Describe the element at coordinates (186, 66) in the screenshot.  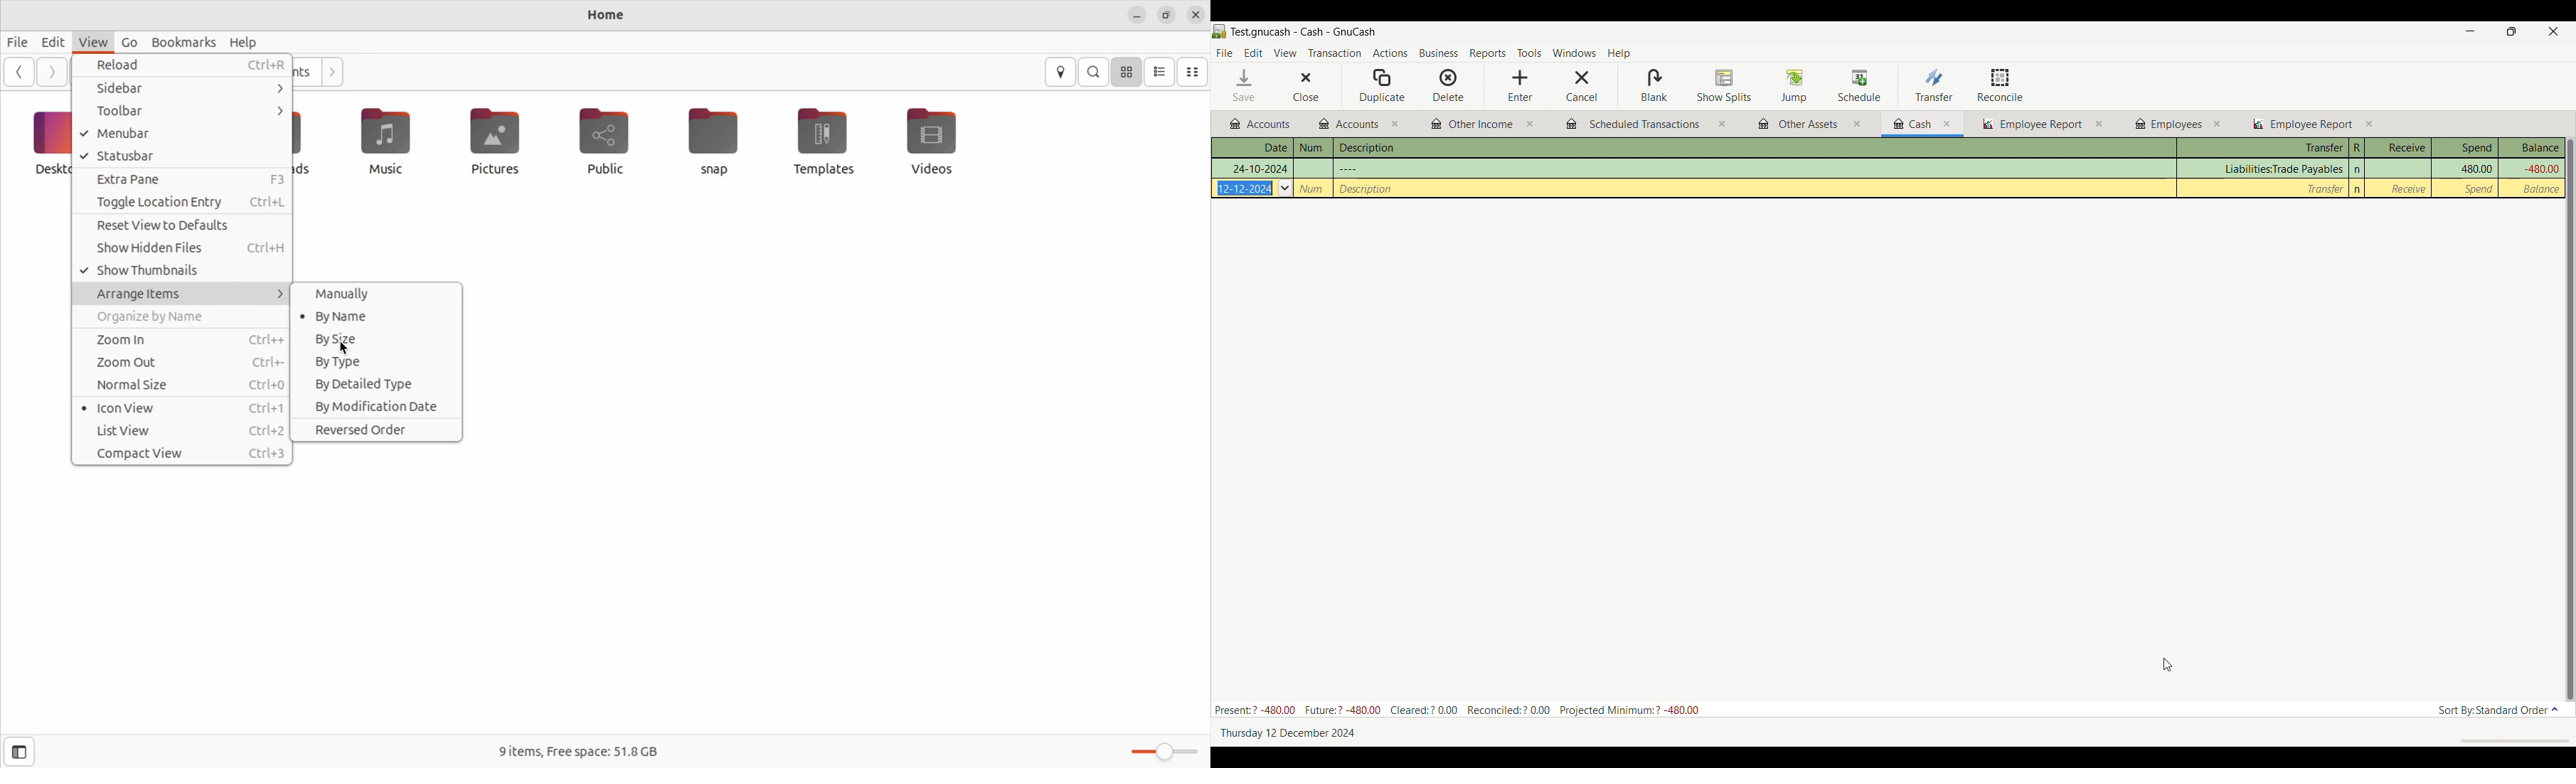
I see `reload` at that location.